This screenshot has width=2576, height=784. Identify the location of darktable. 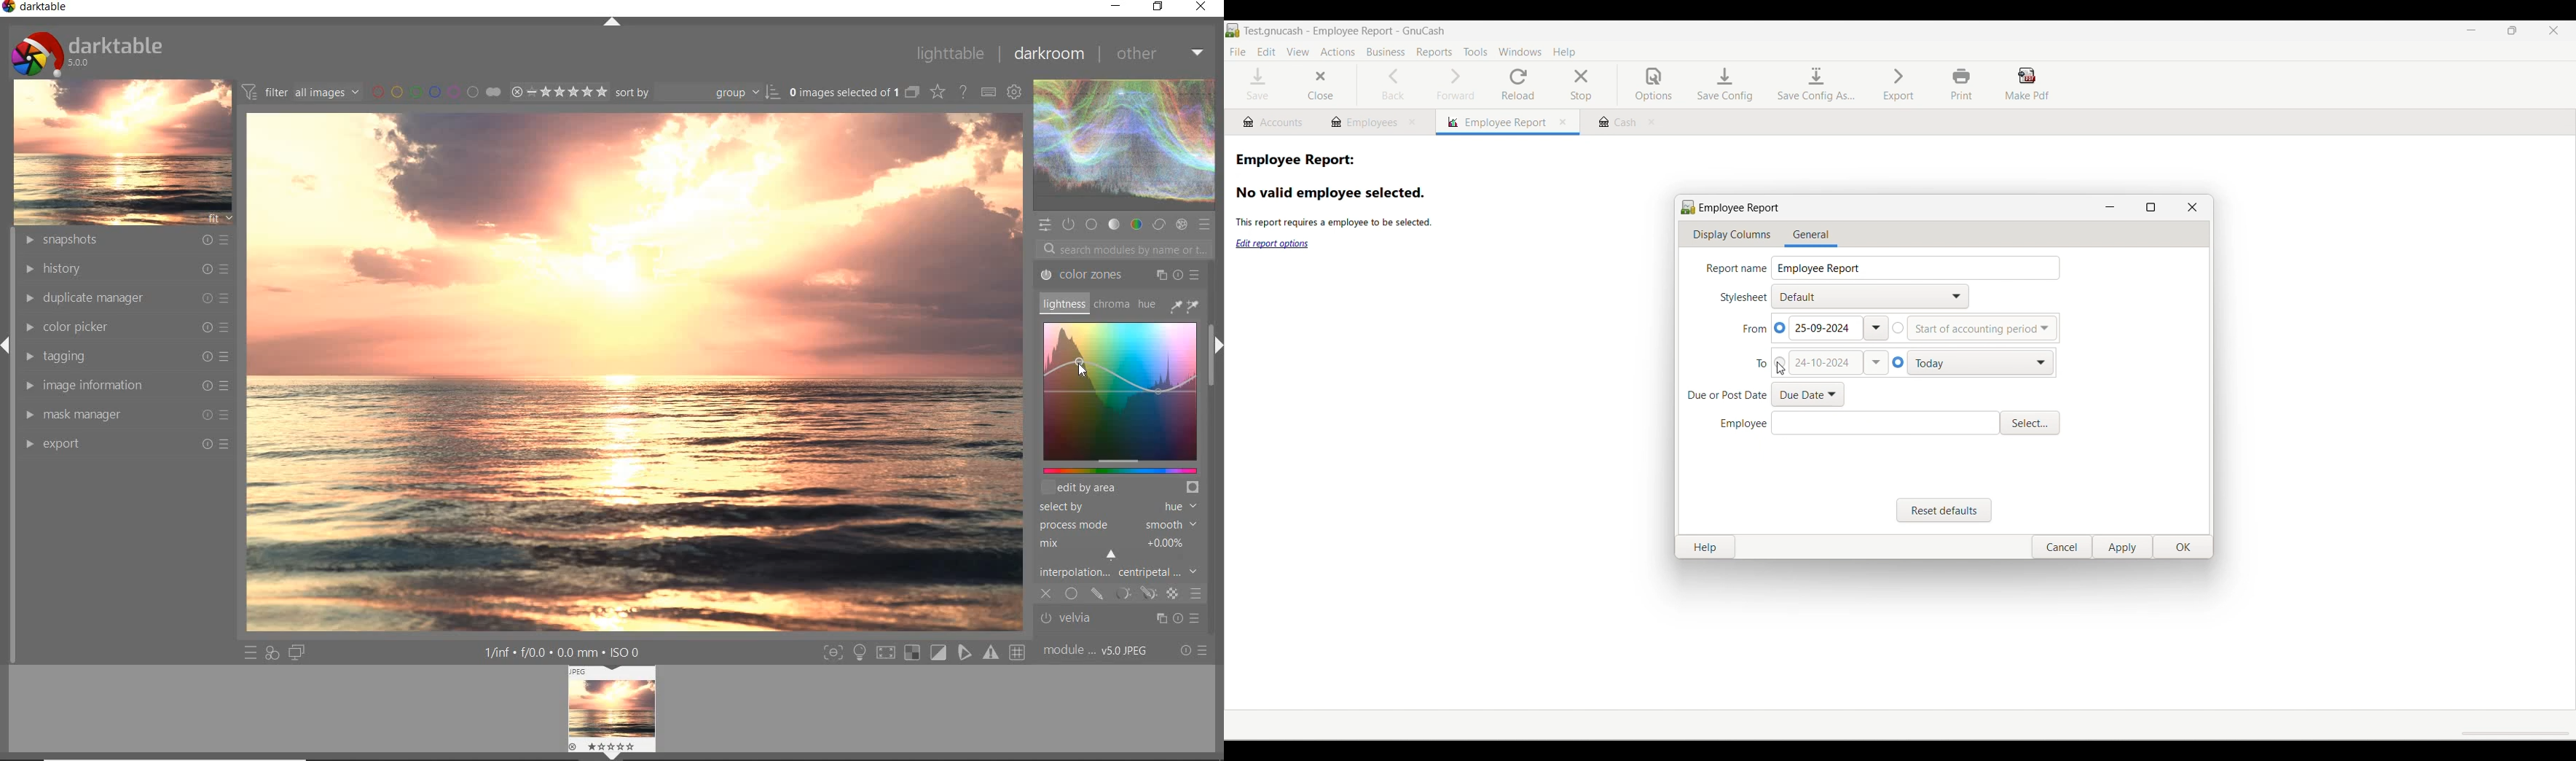
(37, 8).